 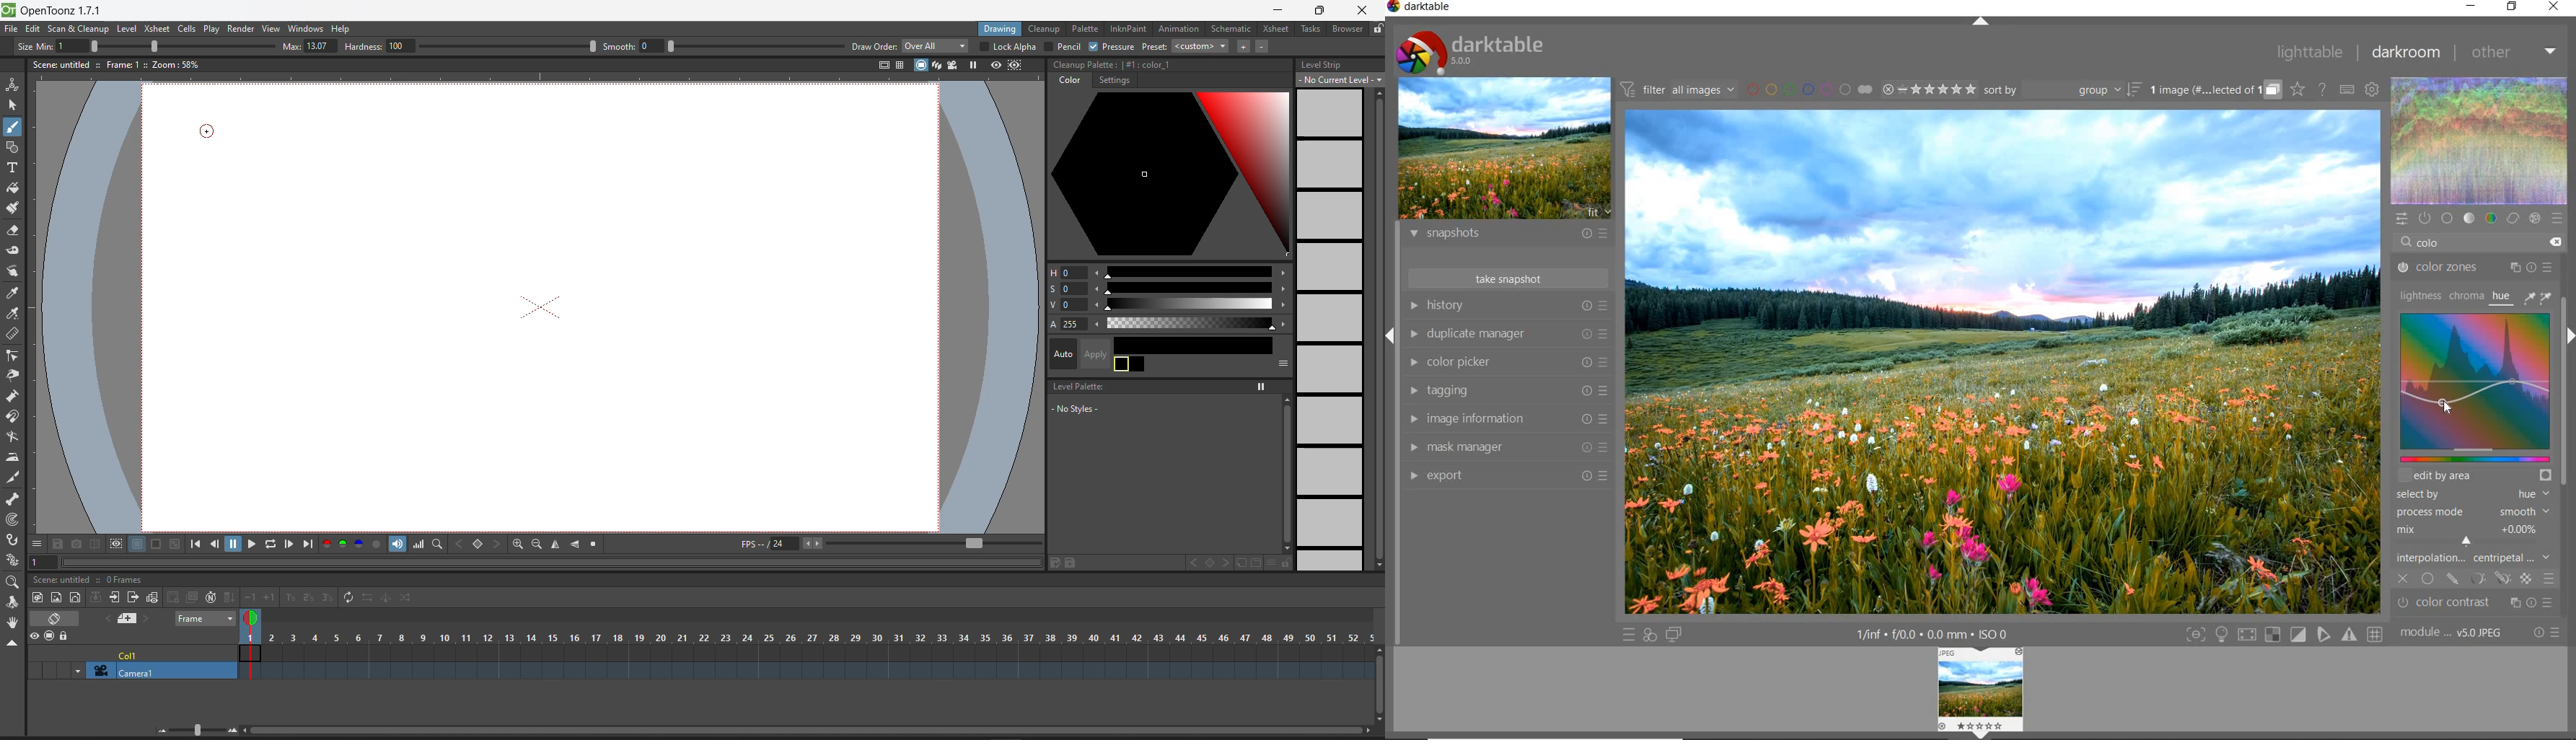 I want to click on pause, so click(x=235, y=544).